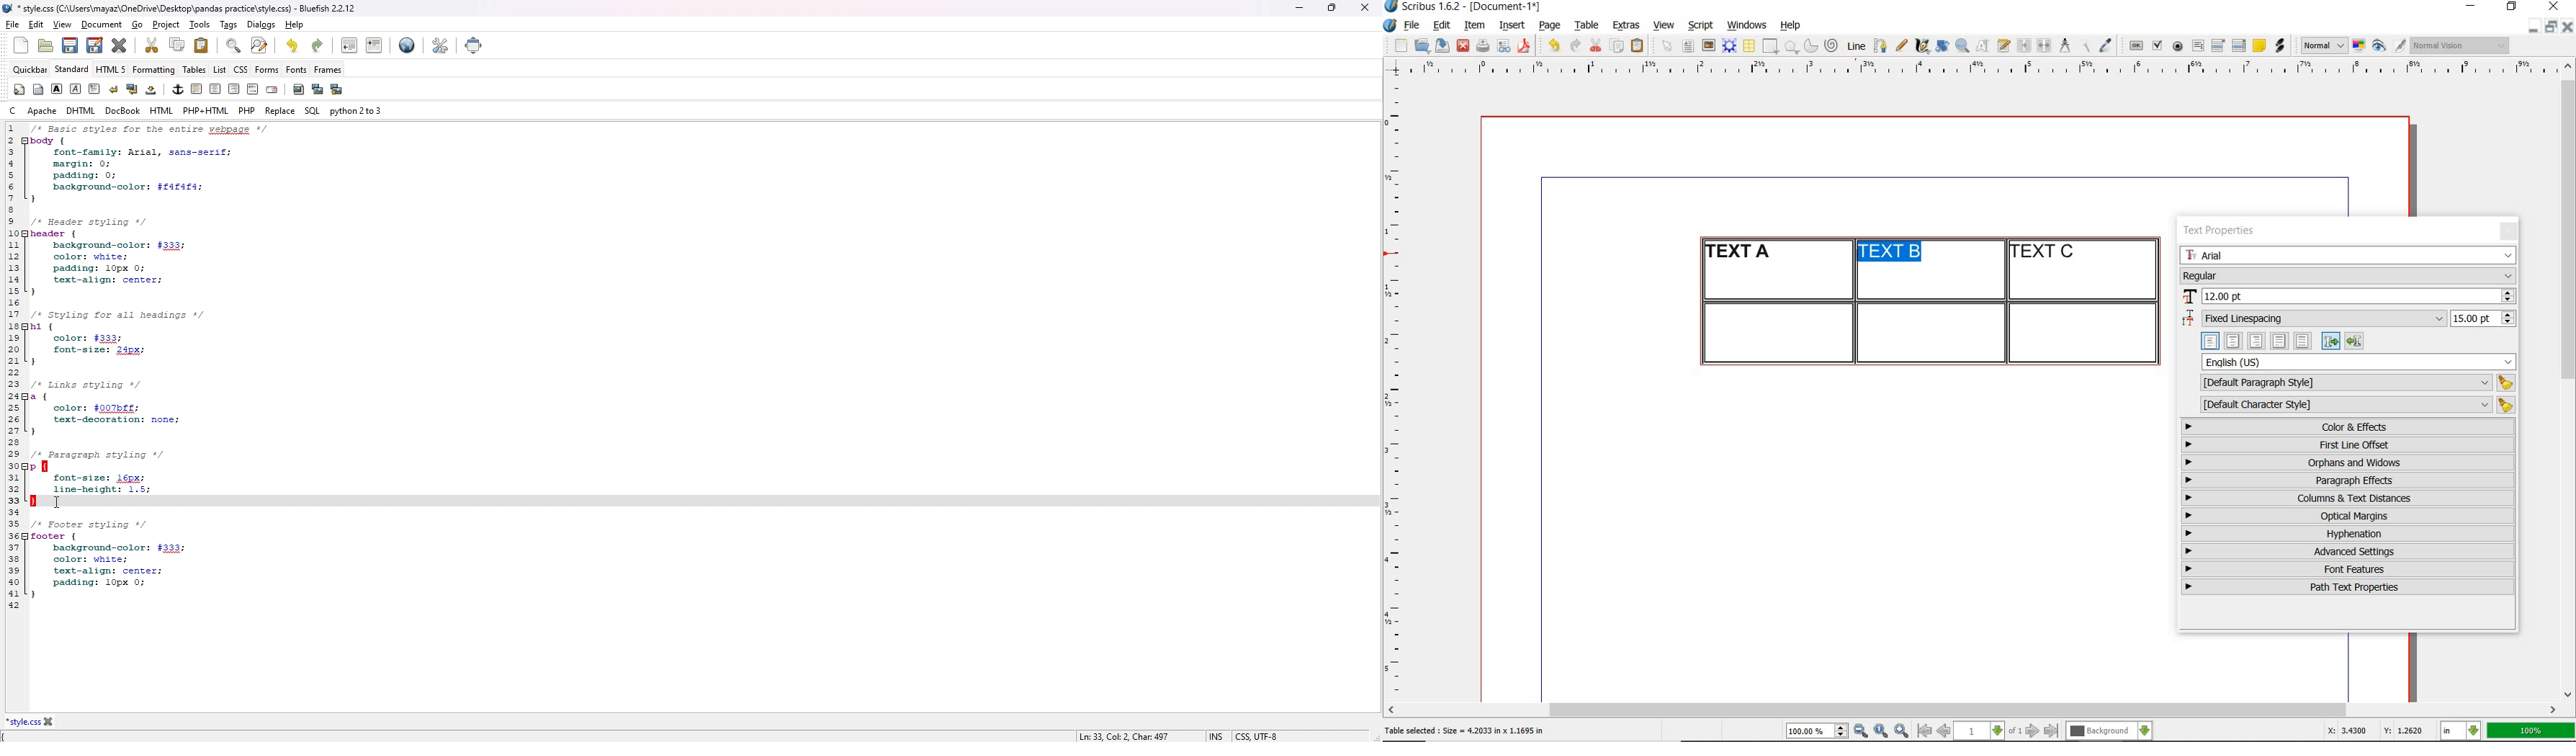  I want to click on windows, so click(1748, 26).